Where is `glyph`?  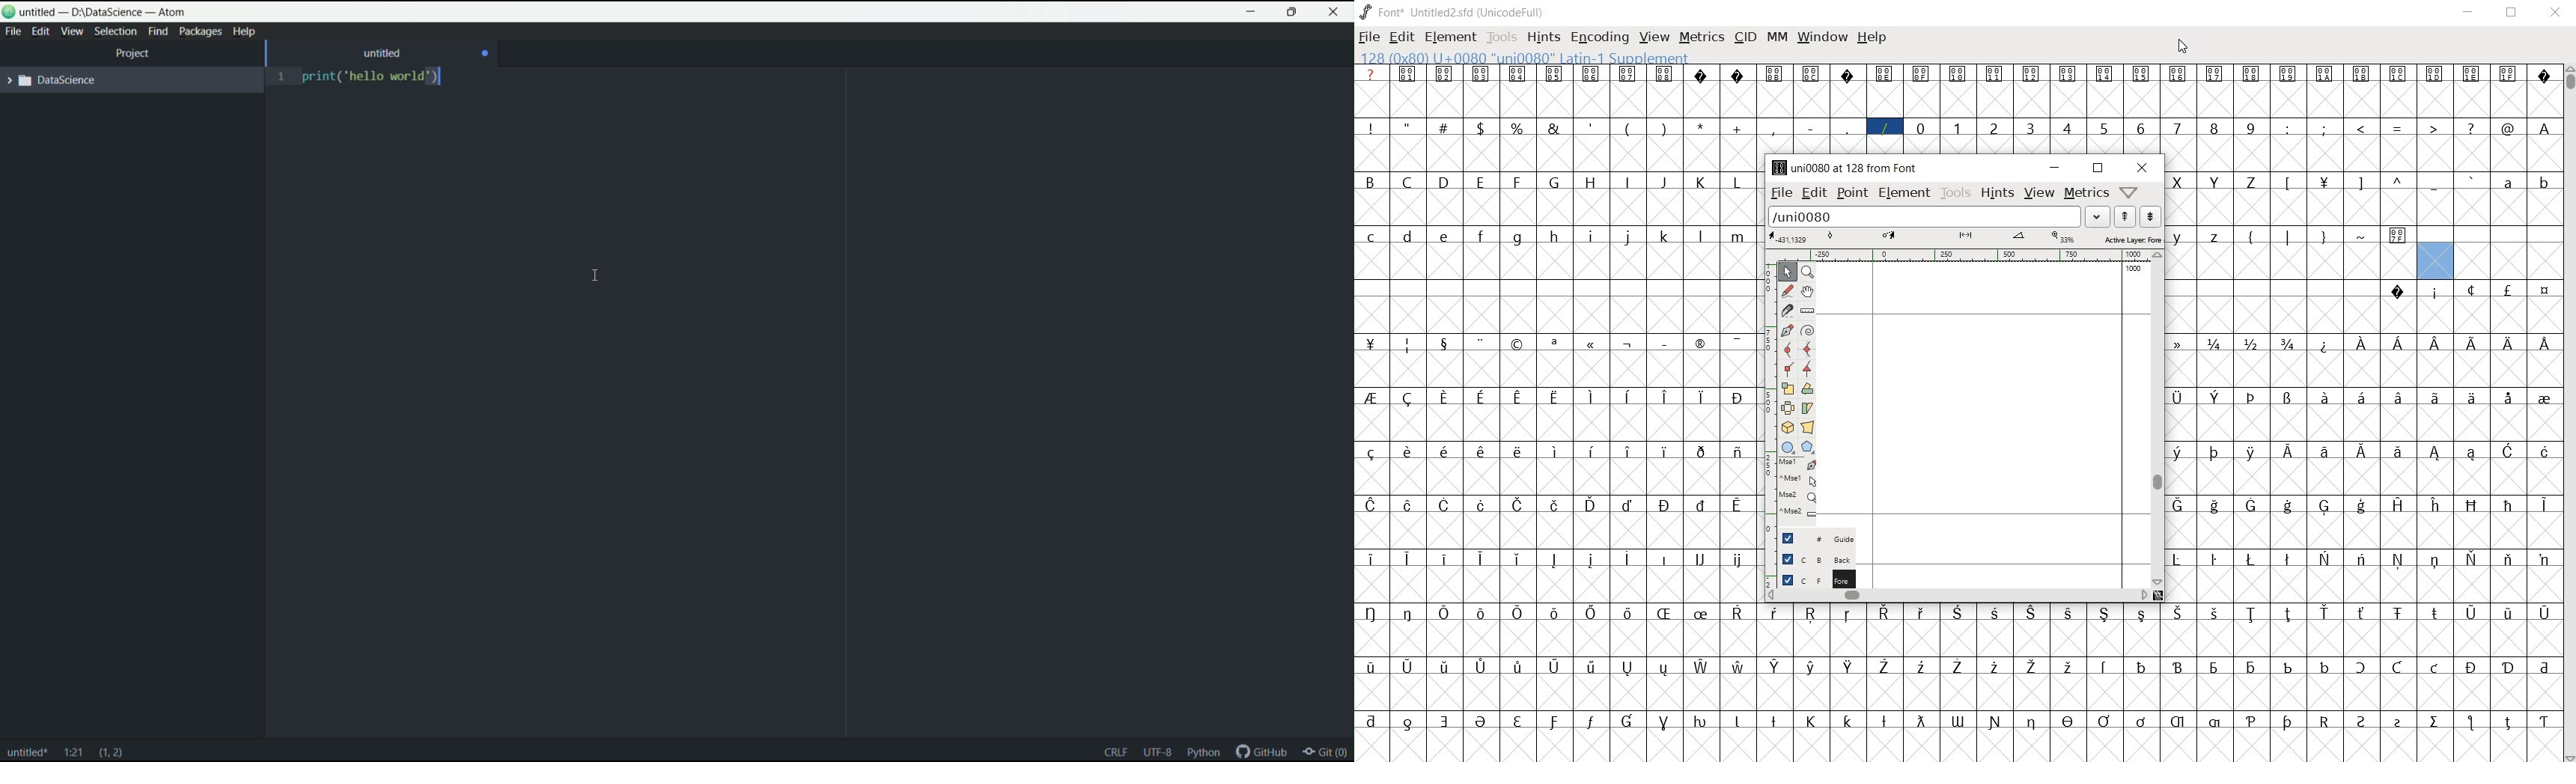
glyph is located at coordinates (2362, 452).